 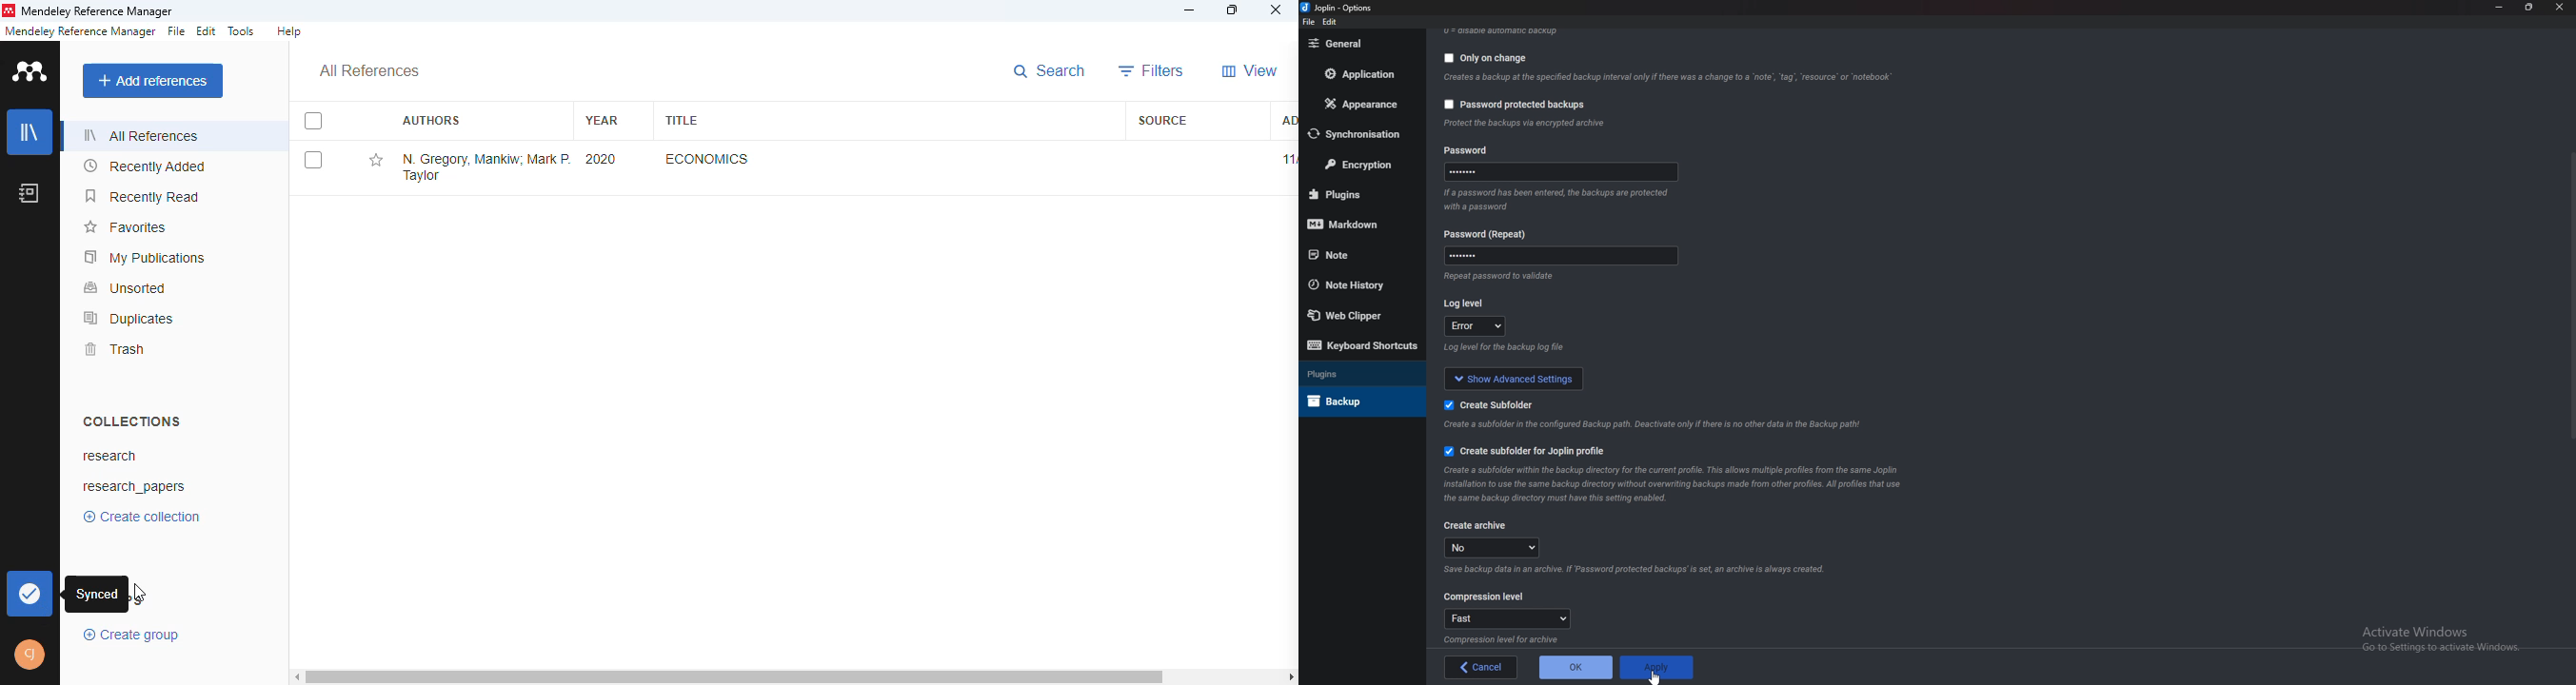 I want to click on Back up, so click(x=1348, y=401).